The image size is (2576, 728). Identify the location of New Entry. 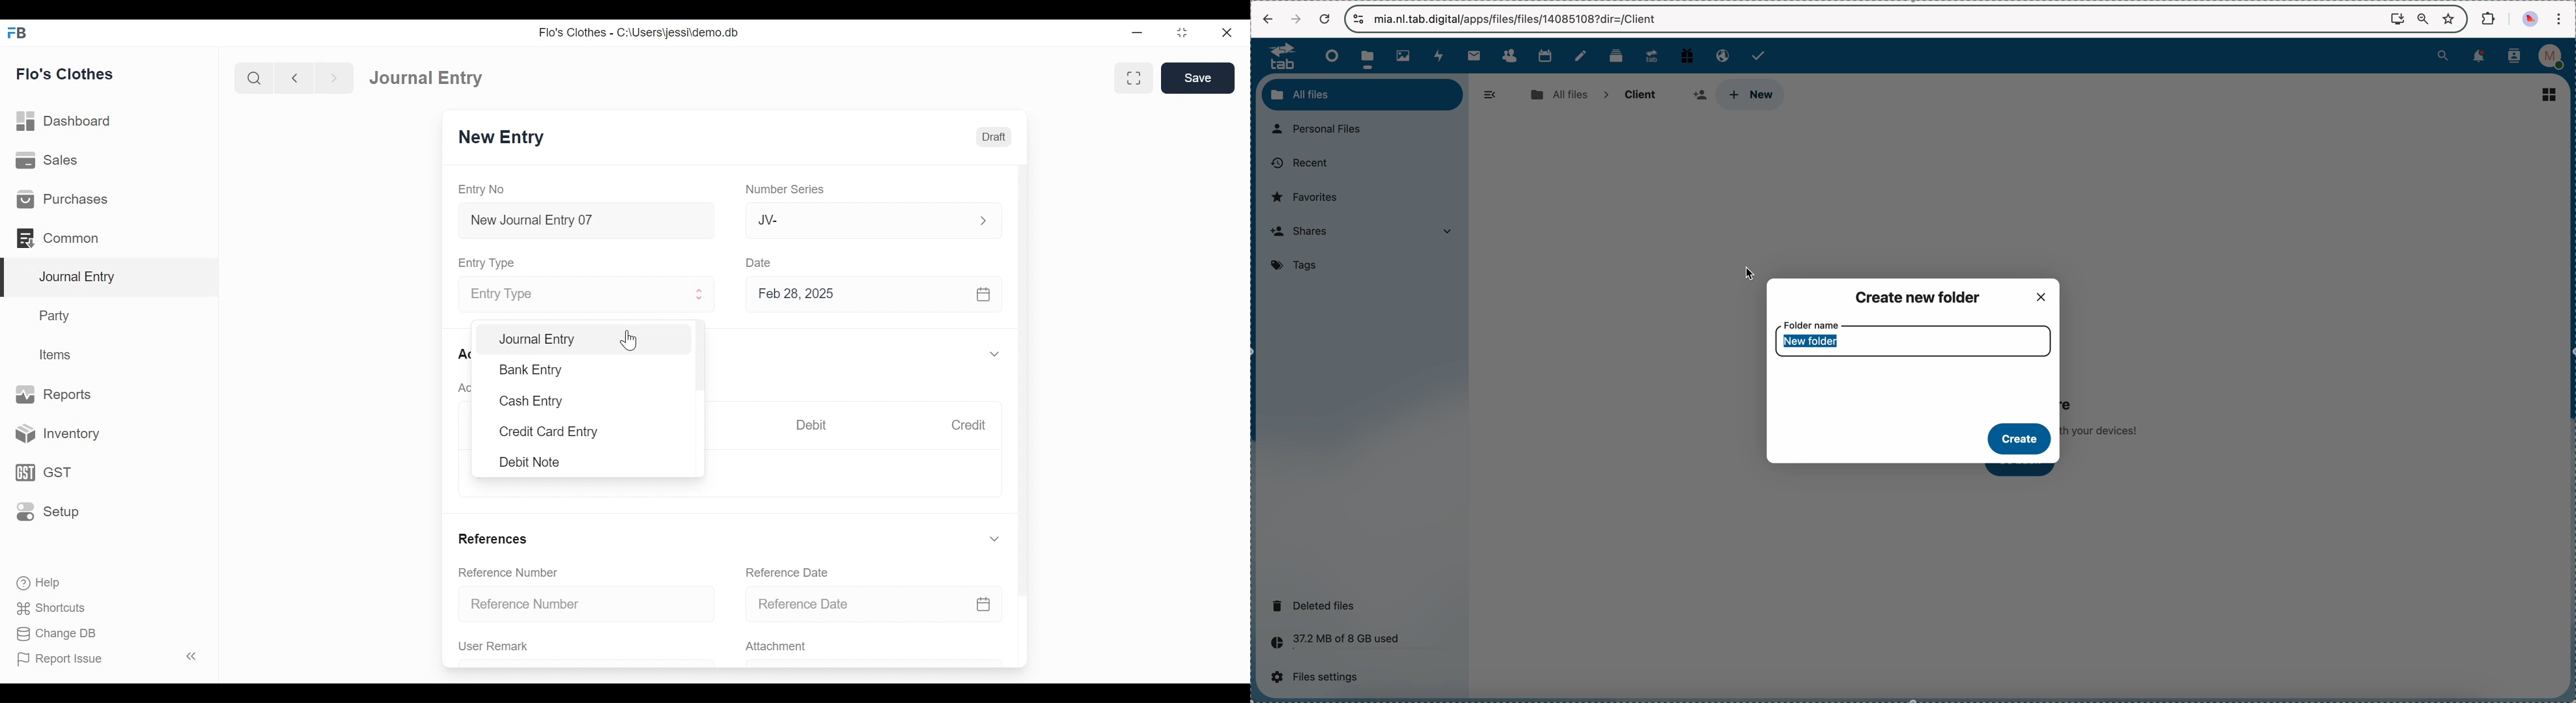
(505, 137).